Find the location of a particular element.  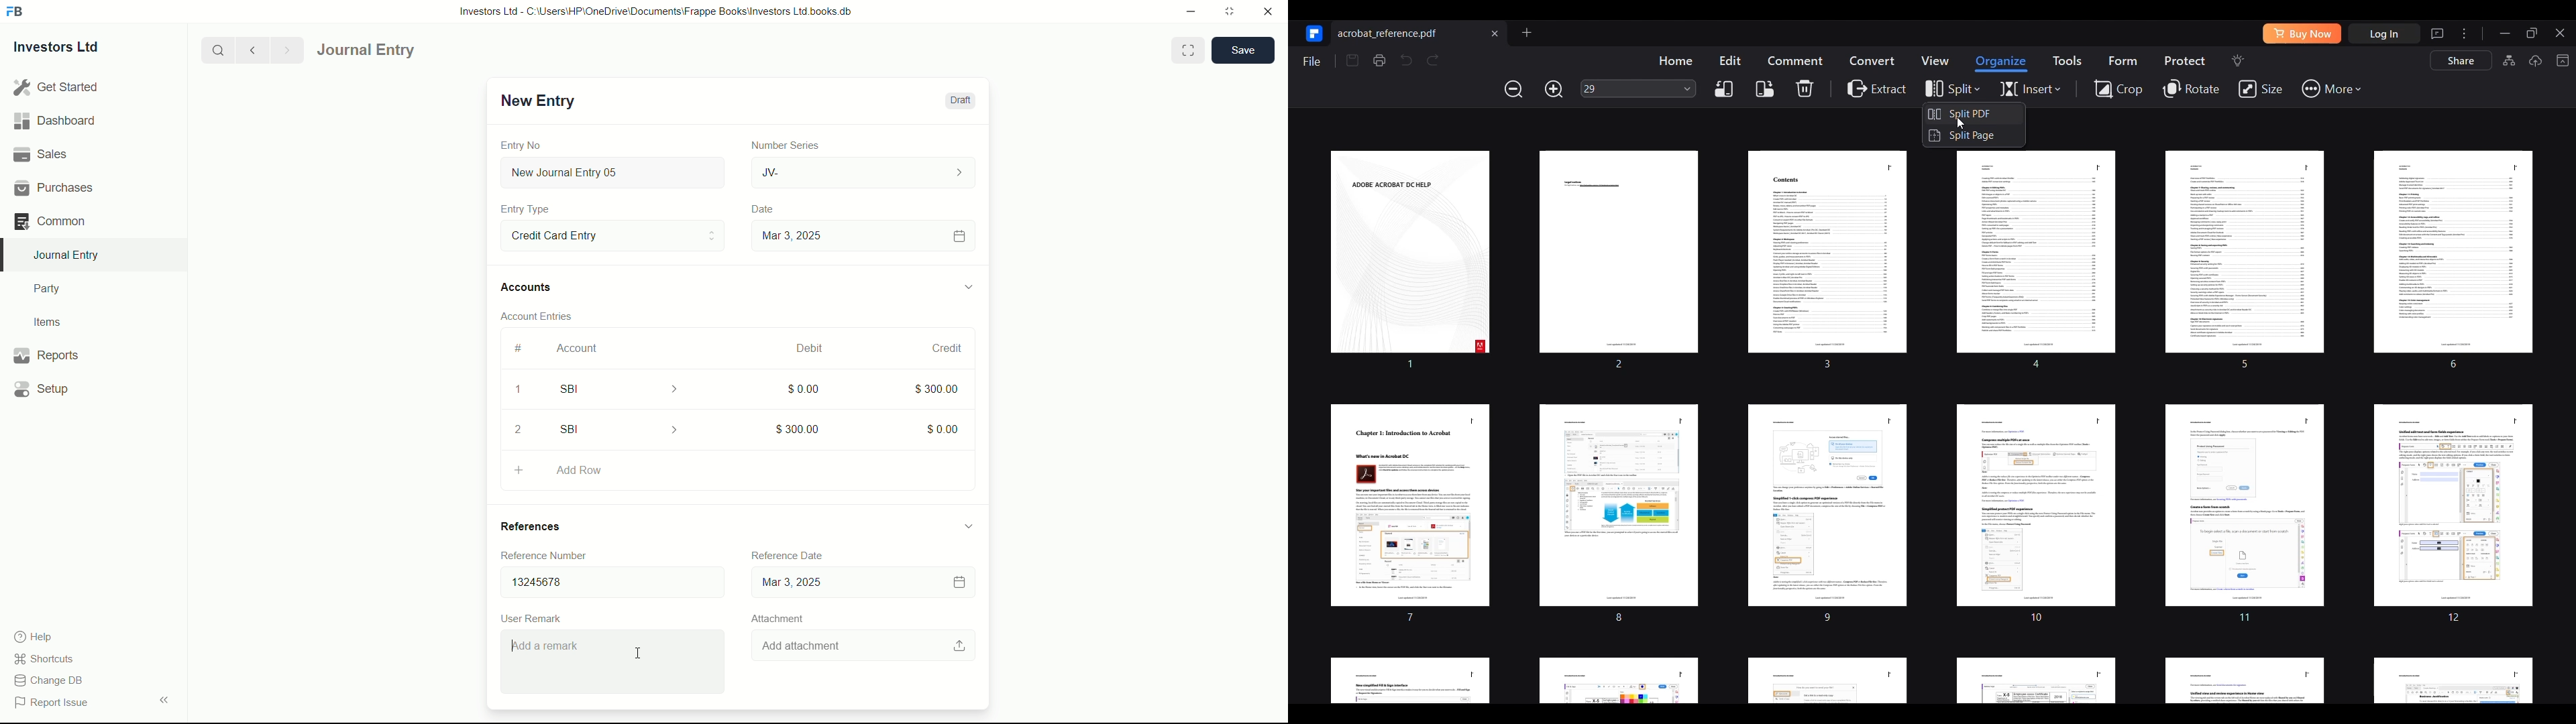

$300.00 is located at coordinates (938, 387).